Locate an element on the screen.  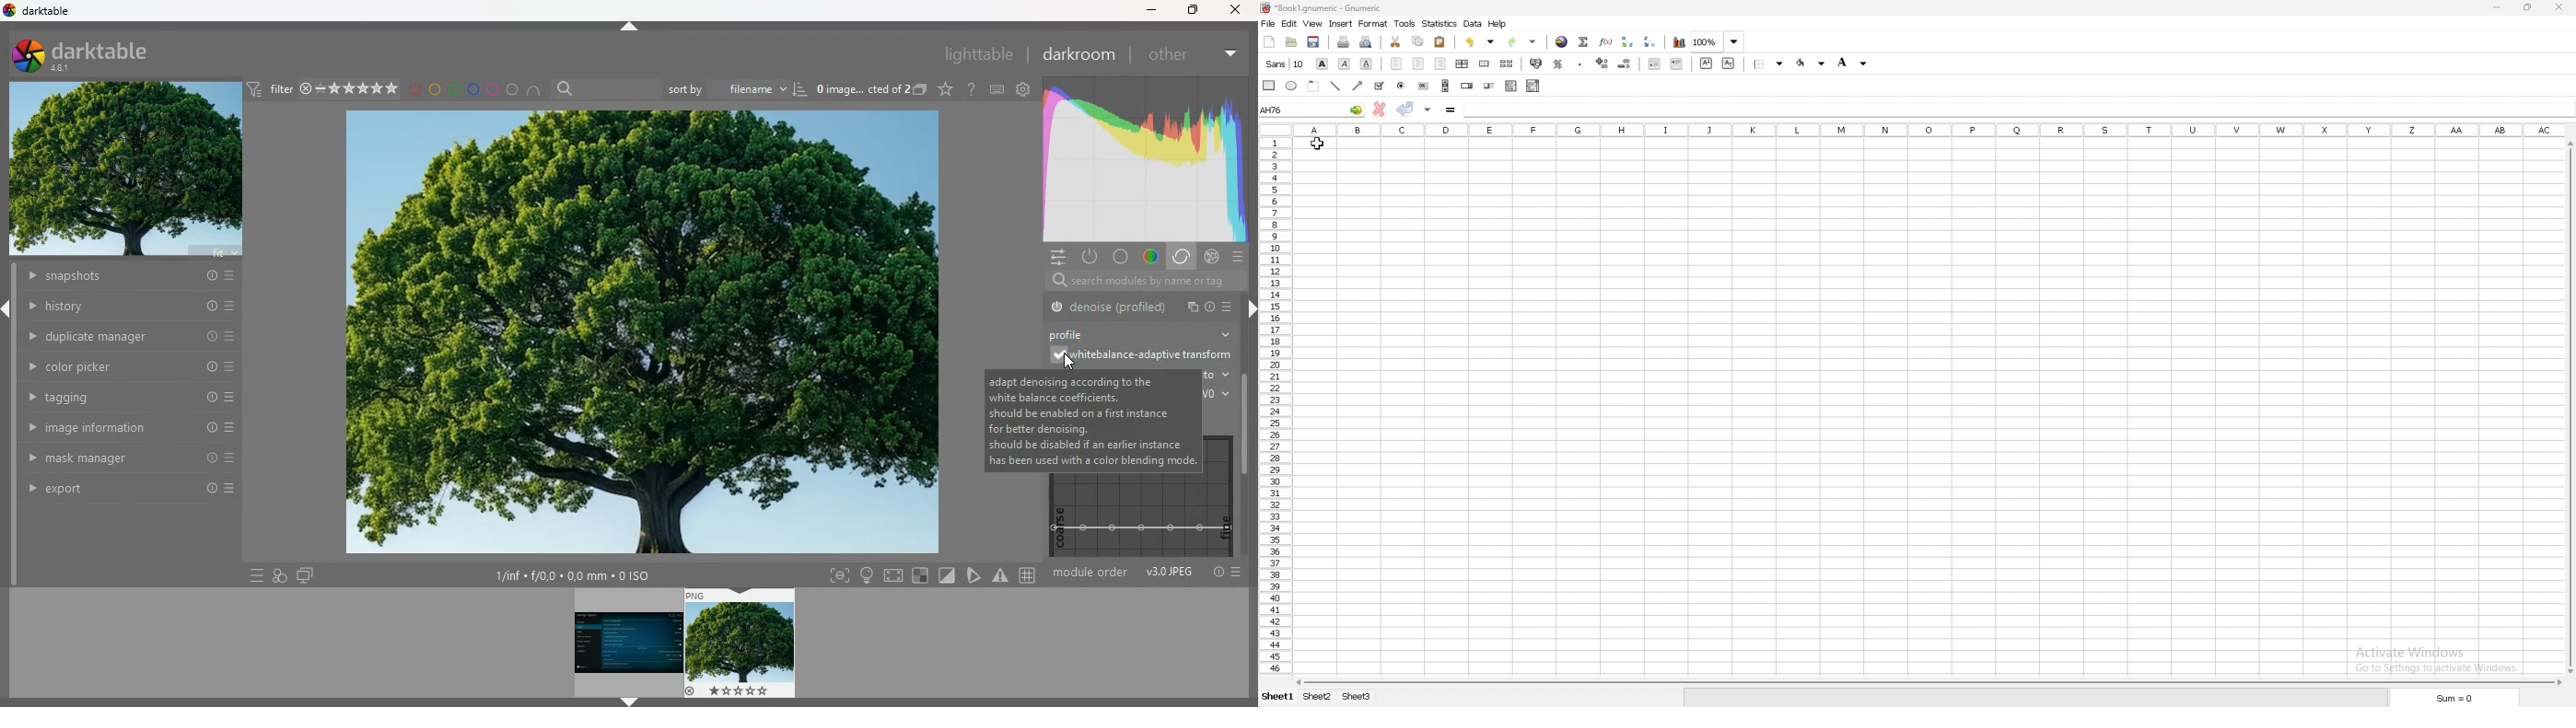
red is located at coordinates (414, 90).